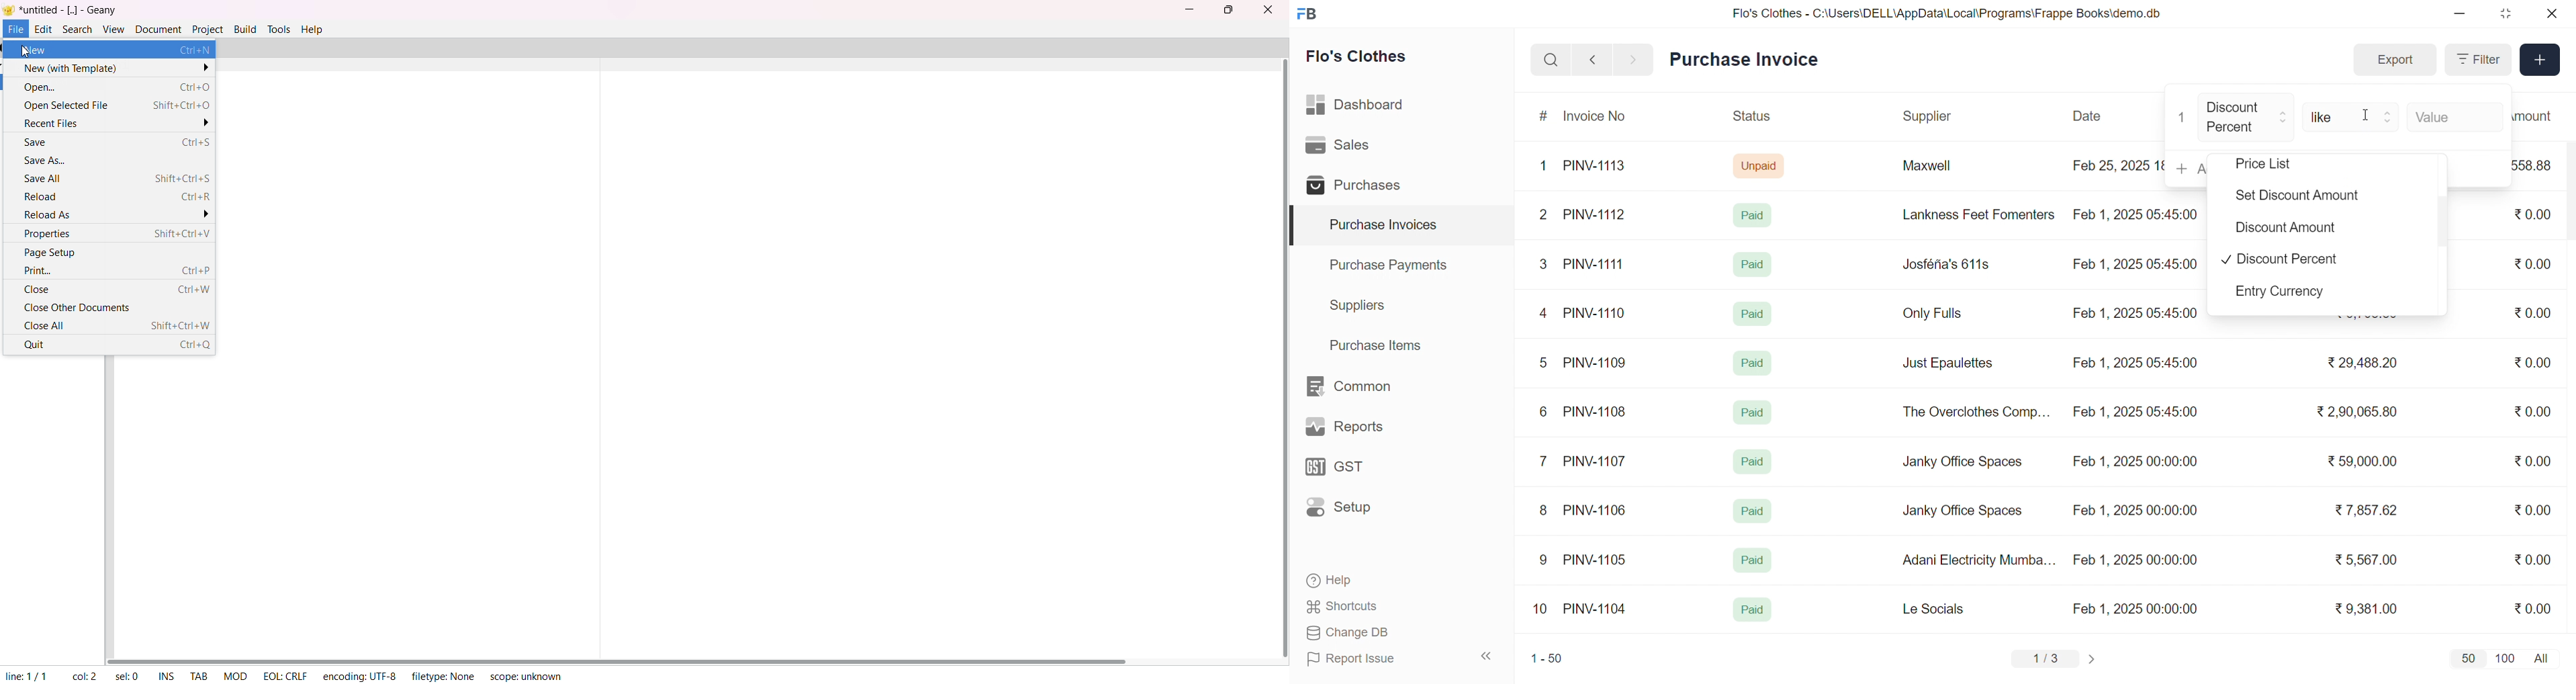 This screenshot has height=700, width=2576. Describe the element at coordinates (1393, 264) in the screenshot. I see `Purchase Payments` at that location.